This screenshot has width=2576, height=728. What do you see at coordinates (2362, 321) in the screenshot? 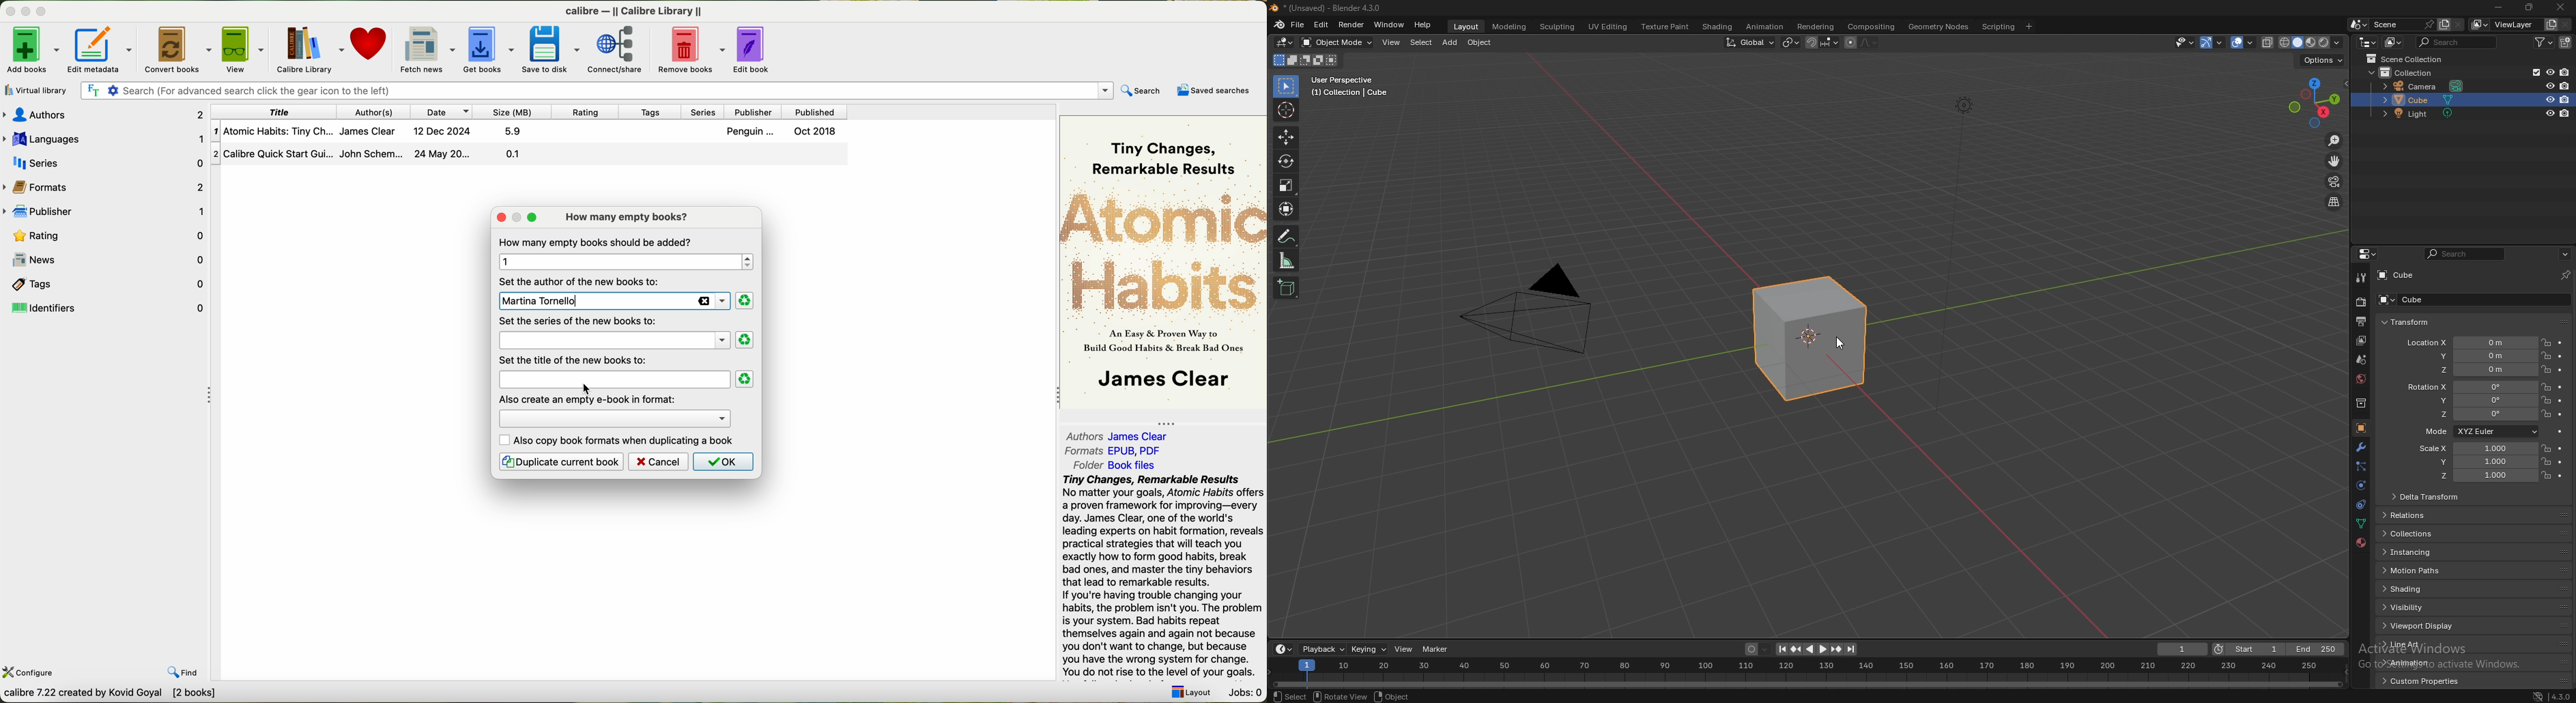
I see `output` at bounding box center [2362, 321].